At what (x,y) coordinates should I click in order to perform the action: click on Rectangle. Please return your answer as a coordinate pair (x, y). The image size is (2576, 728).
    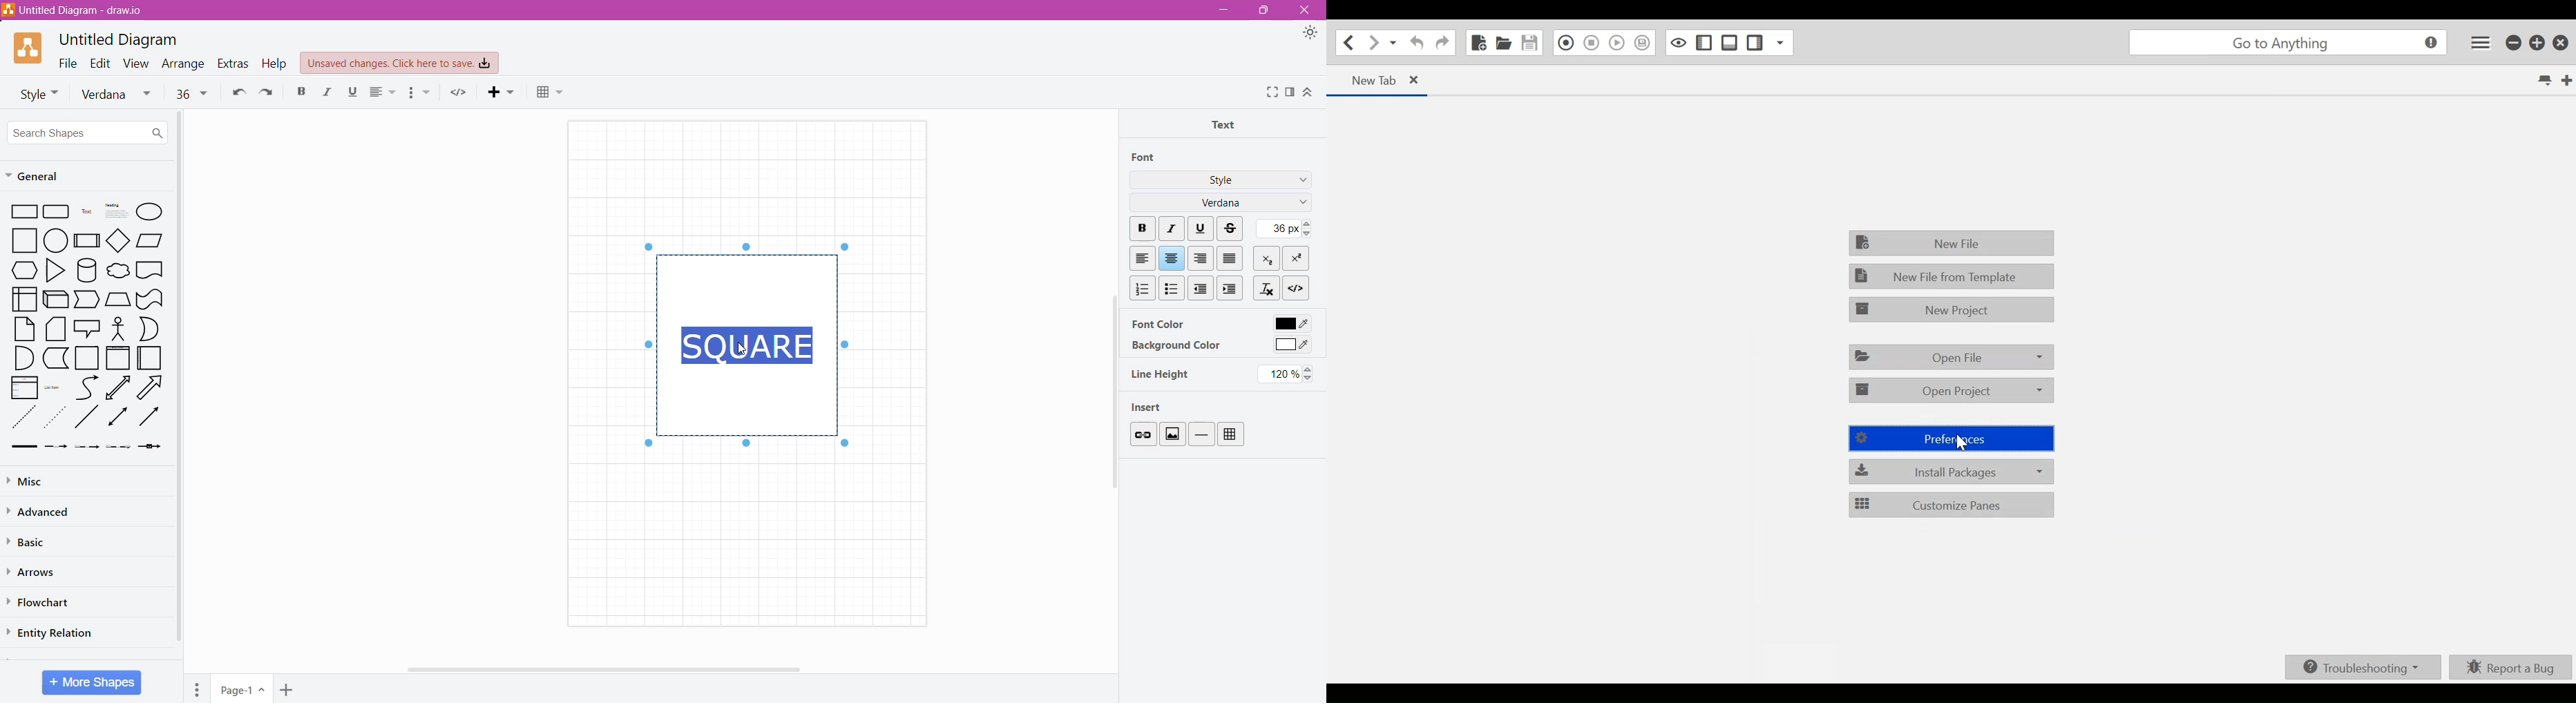
    Looking at the image, I should click on (21, 211).